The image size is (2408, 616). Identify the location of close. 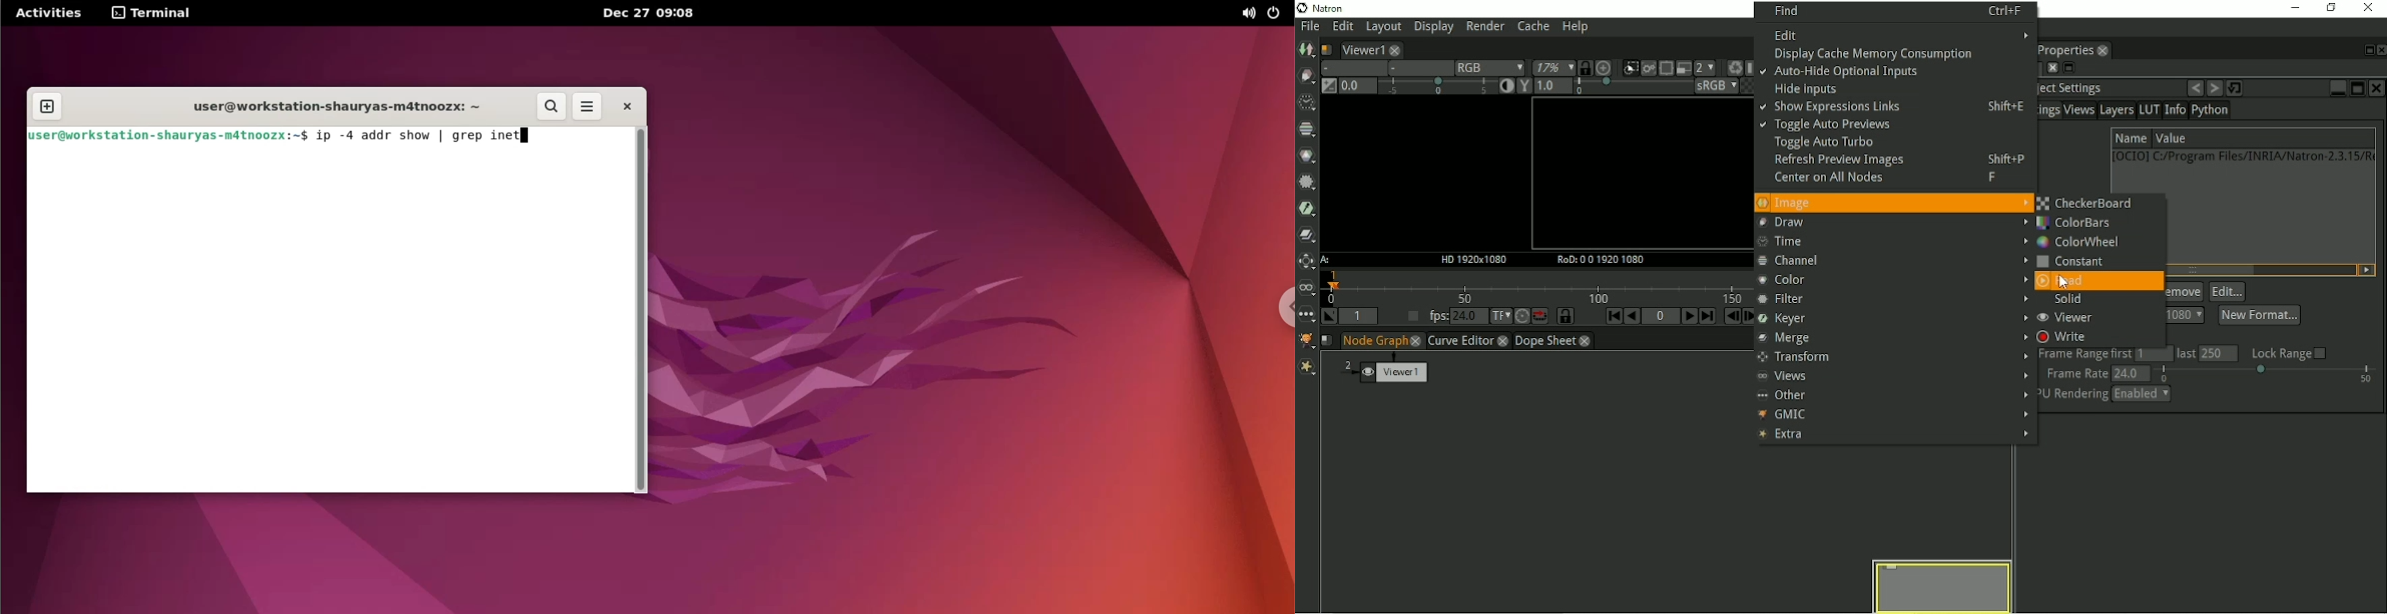
(625, 107).